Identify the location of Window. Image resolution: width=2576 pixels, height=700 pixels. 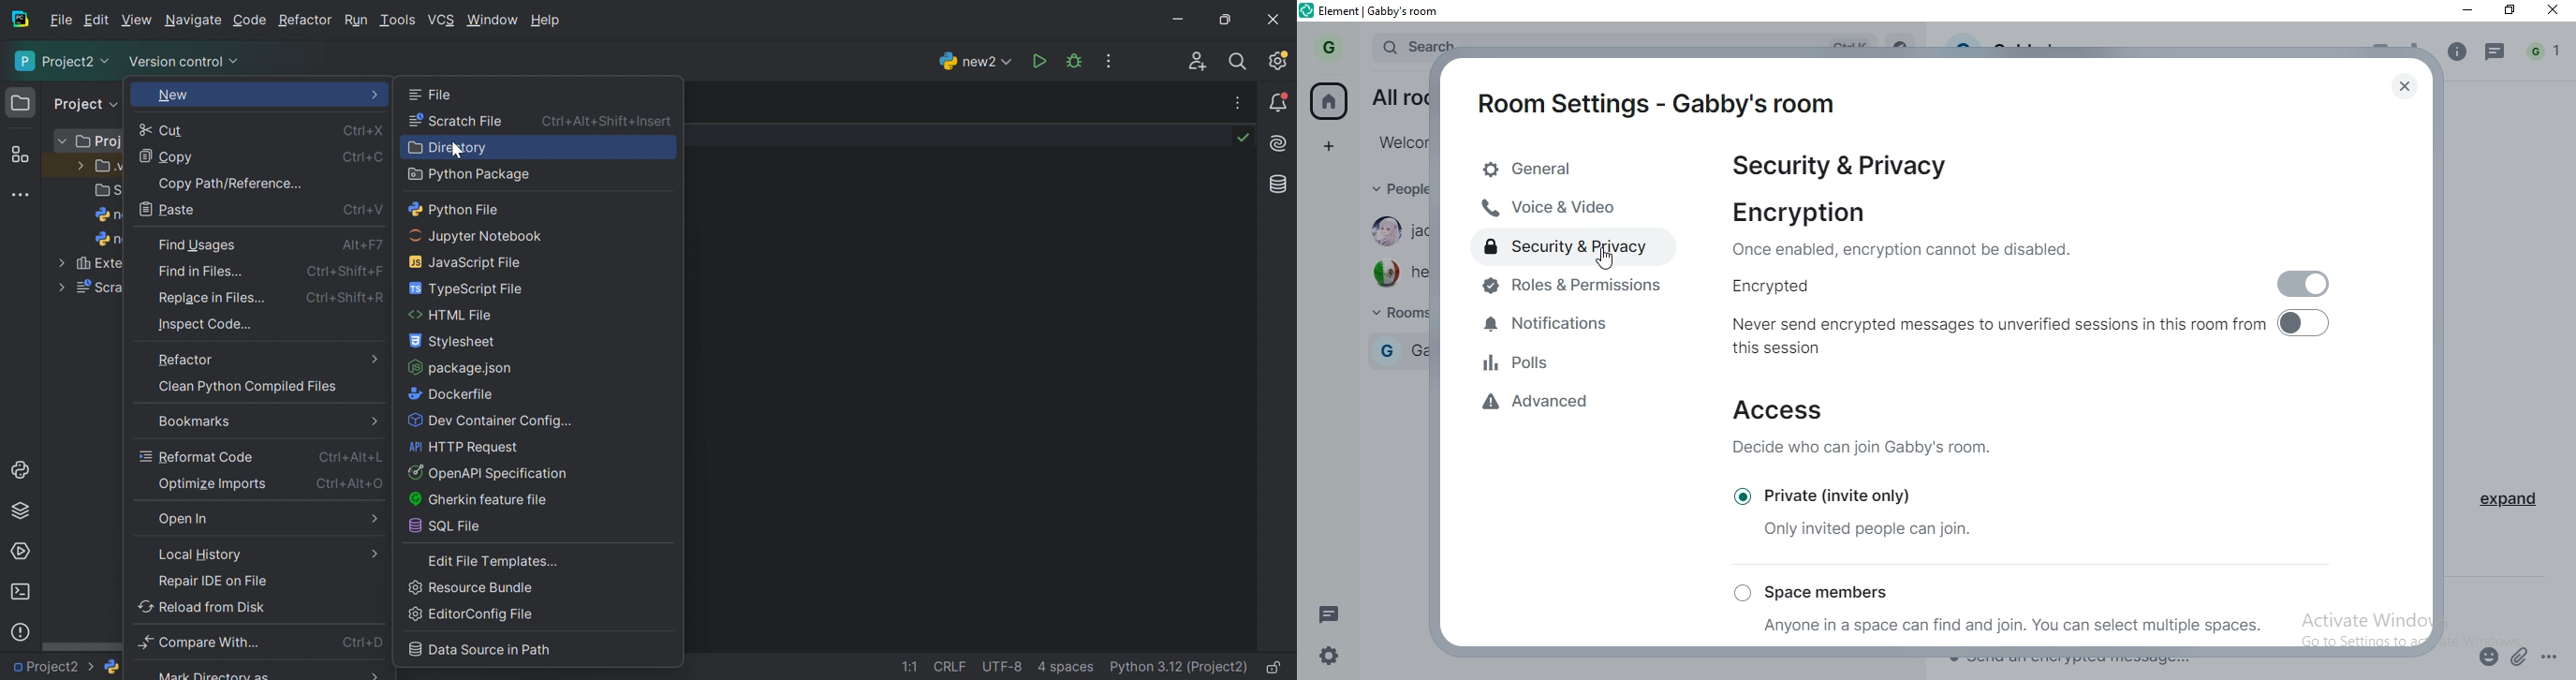
(493, 20).